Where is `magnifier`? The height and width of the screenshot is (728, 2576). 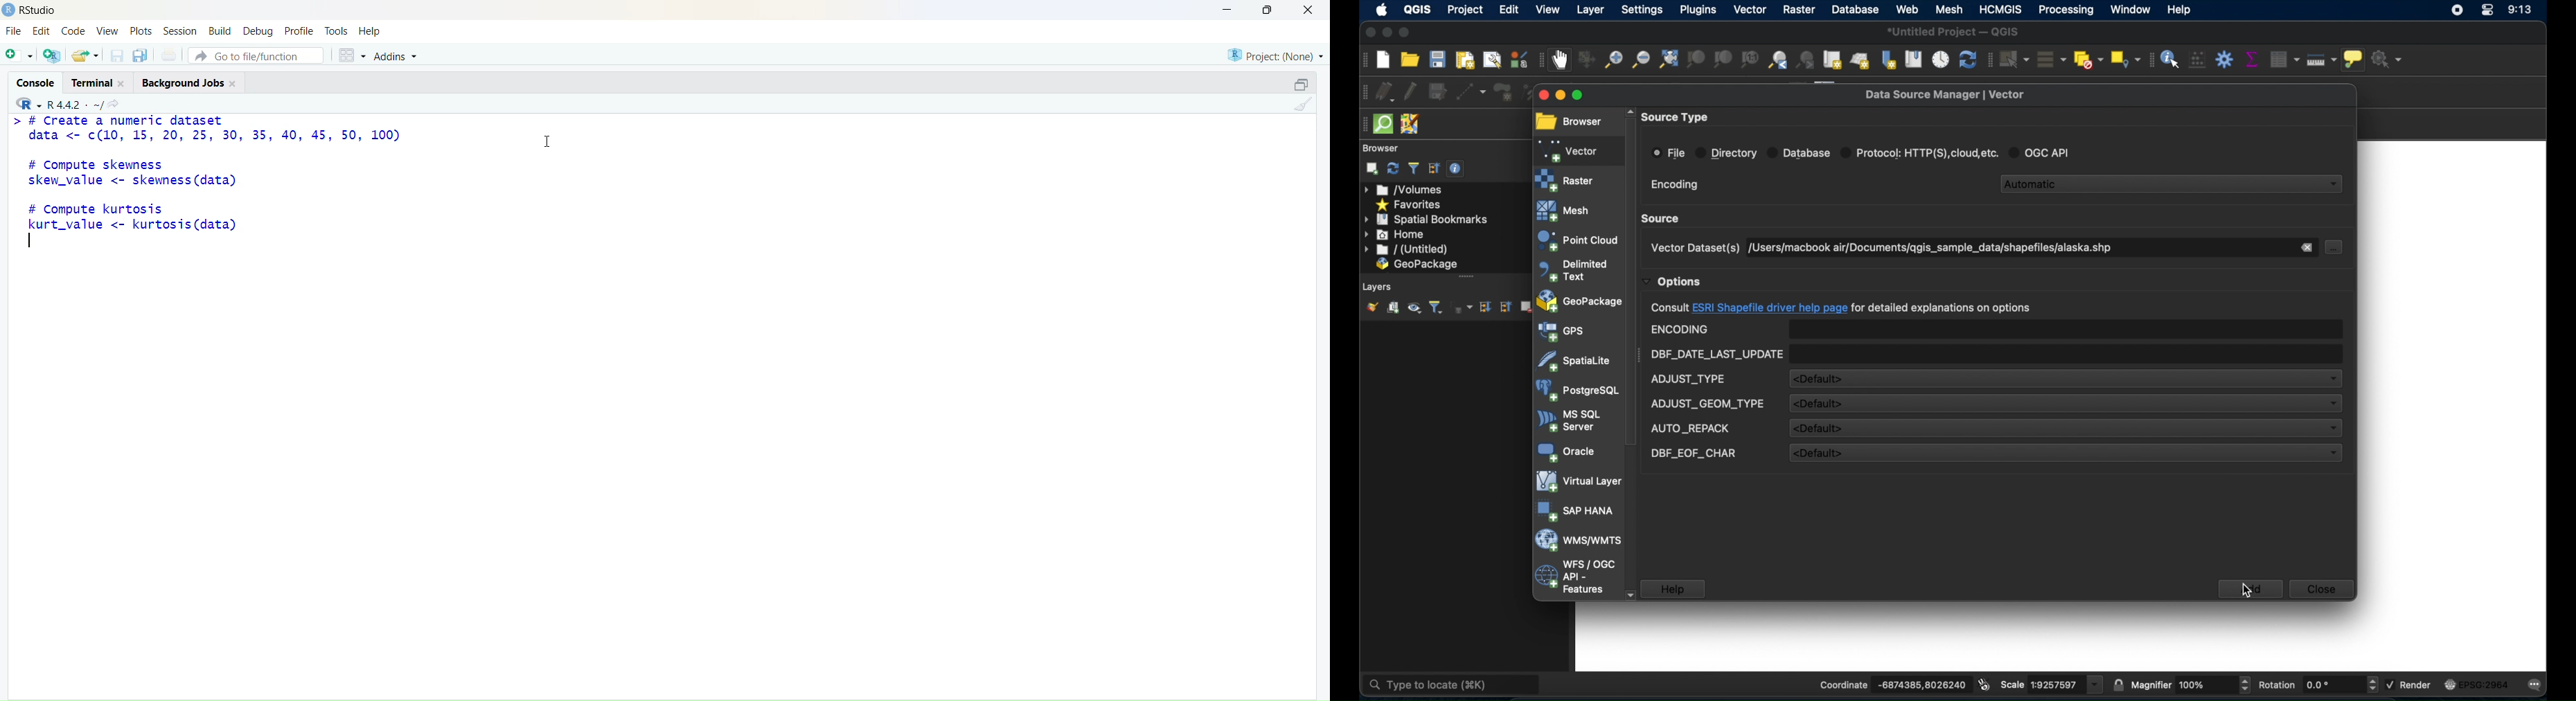
magnifier is located at coordinates (2192, 683).